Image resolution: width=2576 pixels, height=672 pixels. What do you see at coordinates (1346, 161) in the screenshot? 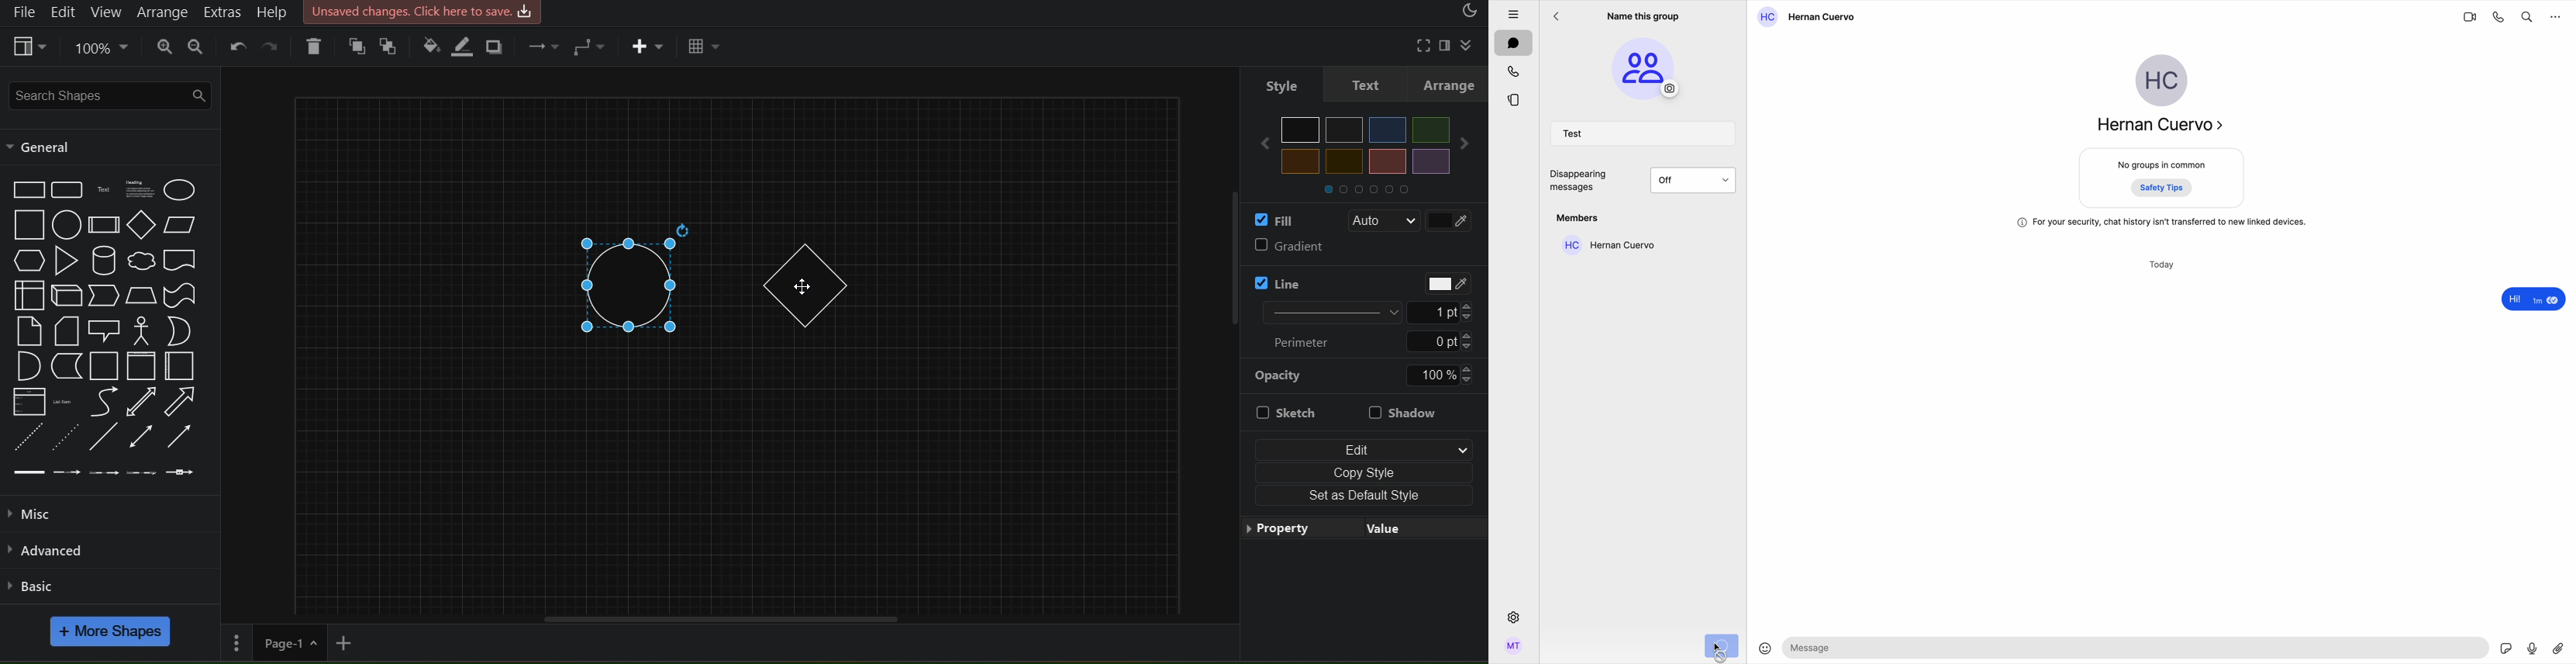
I see `` at bounding box center [1346, 161].